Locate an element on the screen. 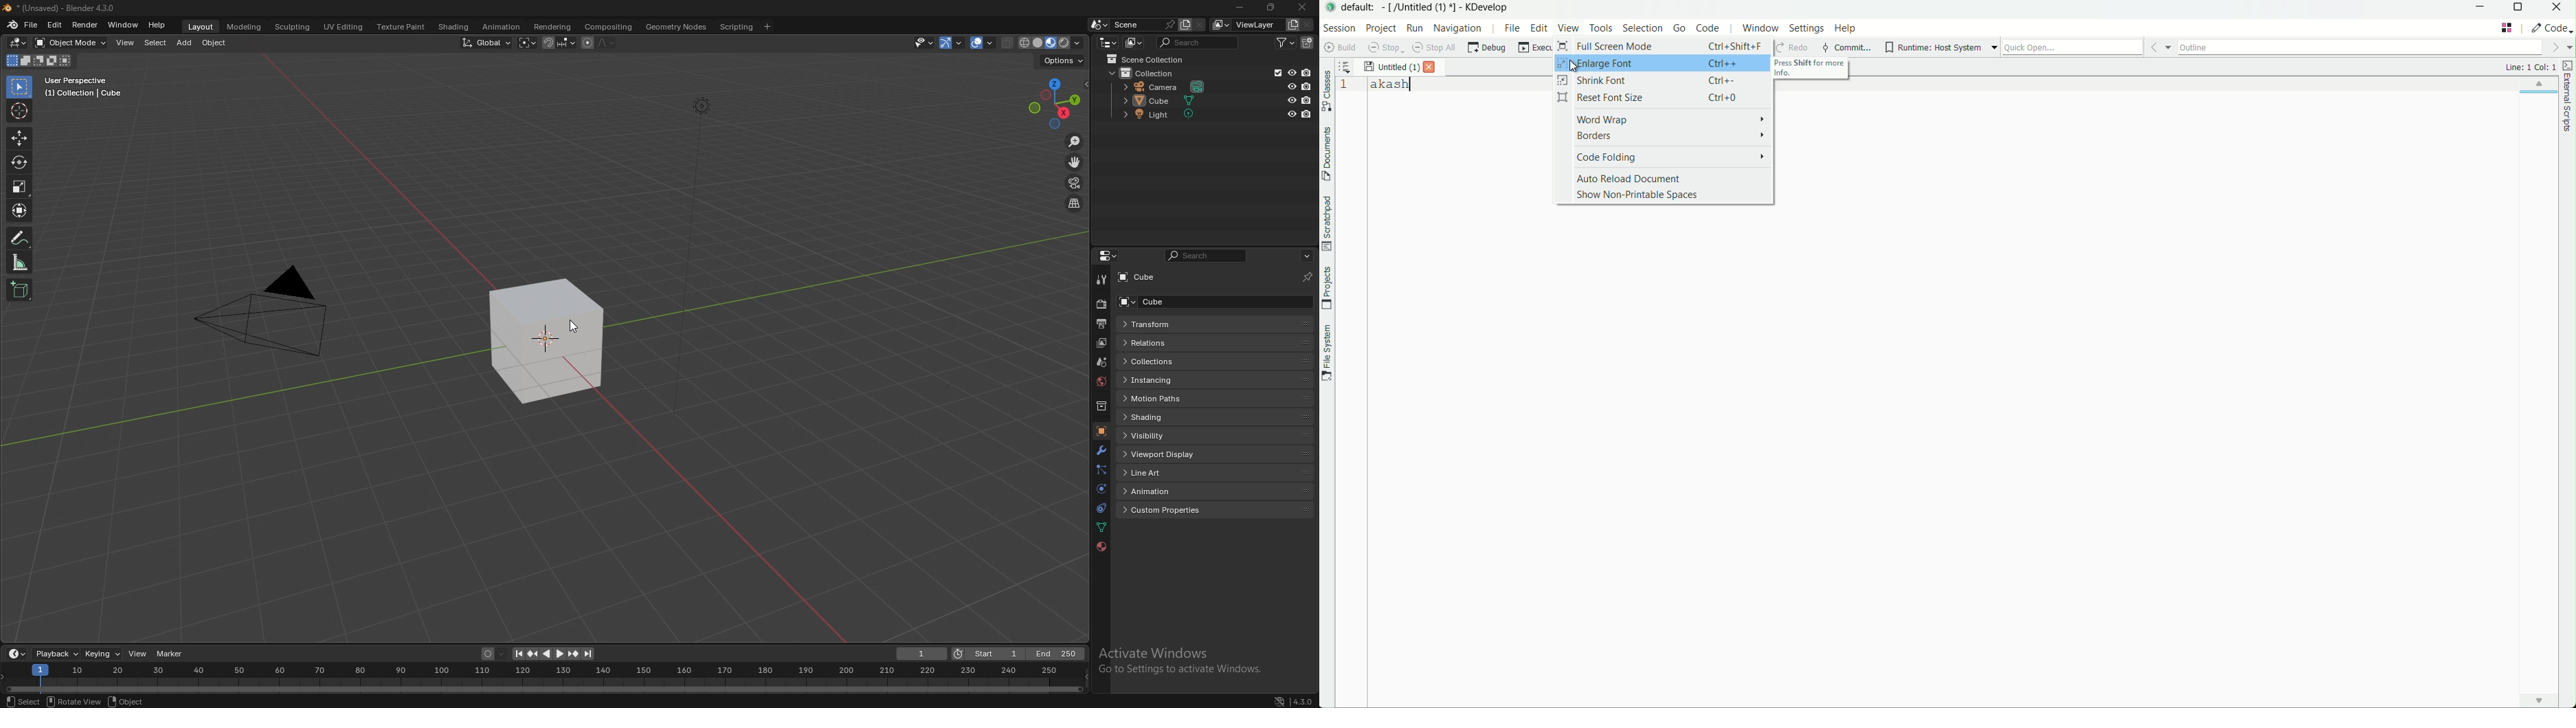  start is located at coordinates (988, 654).